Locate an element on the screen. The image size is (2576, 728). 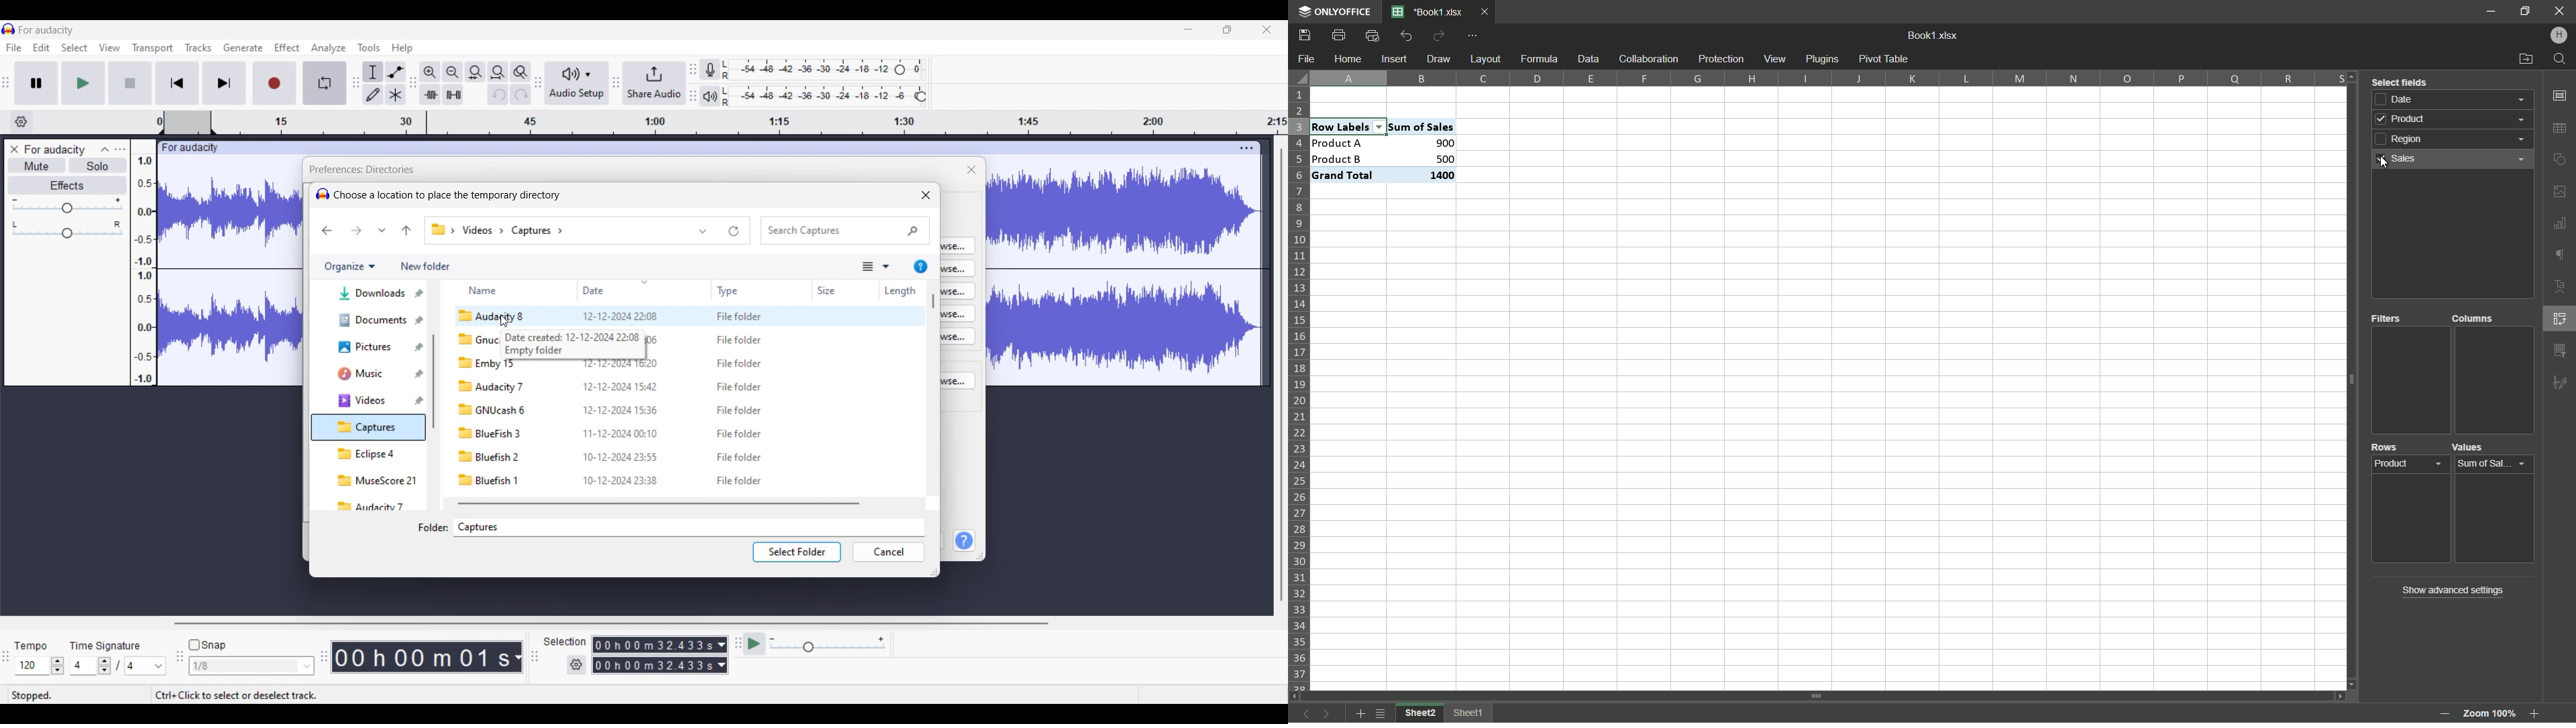
Zoom out is located at coordinates (453, 72).